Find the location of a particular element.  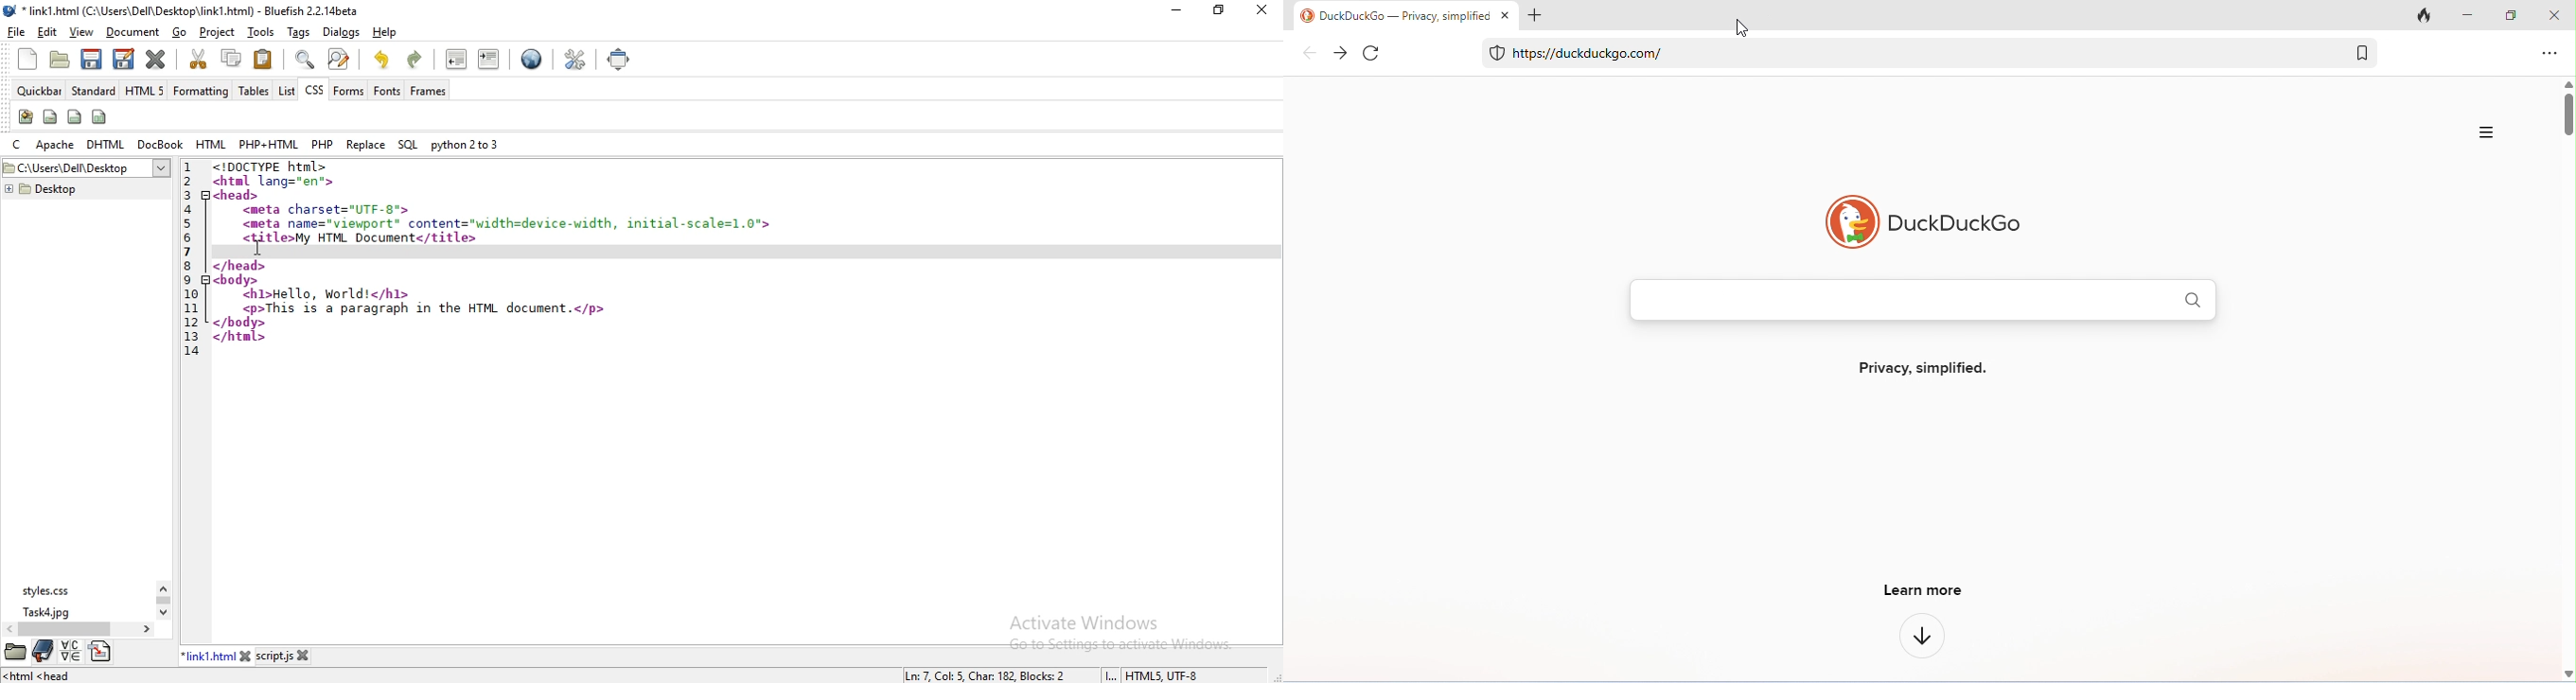

undo is located at coordinates (383, 59).